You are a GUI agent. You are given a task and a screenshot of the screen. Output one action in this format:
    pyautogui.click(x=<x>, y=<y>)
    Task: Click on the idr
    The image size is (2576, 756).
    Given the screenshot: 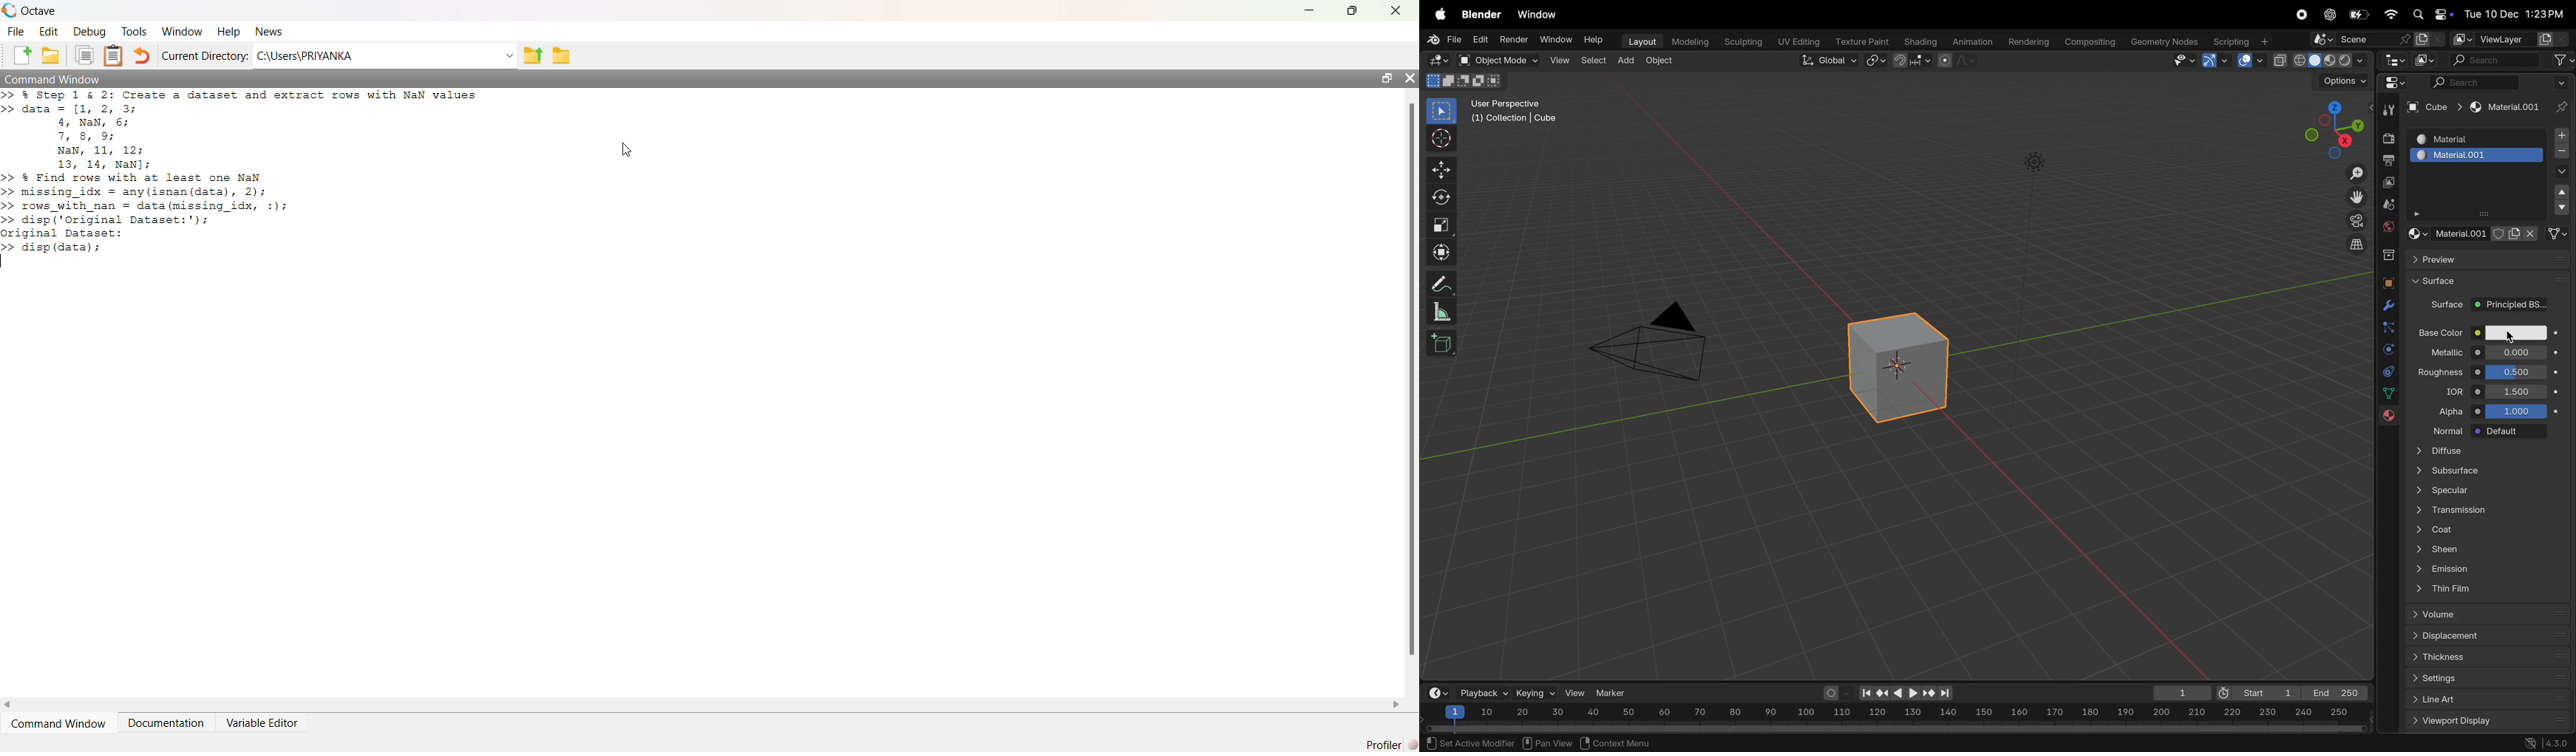 What is the action you would take?
    pyautogui.click(x=2449, y=391)
    